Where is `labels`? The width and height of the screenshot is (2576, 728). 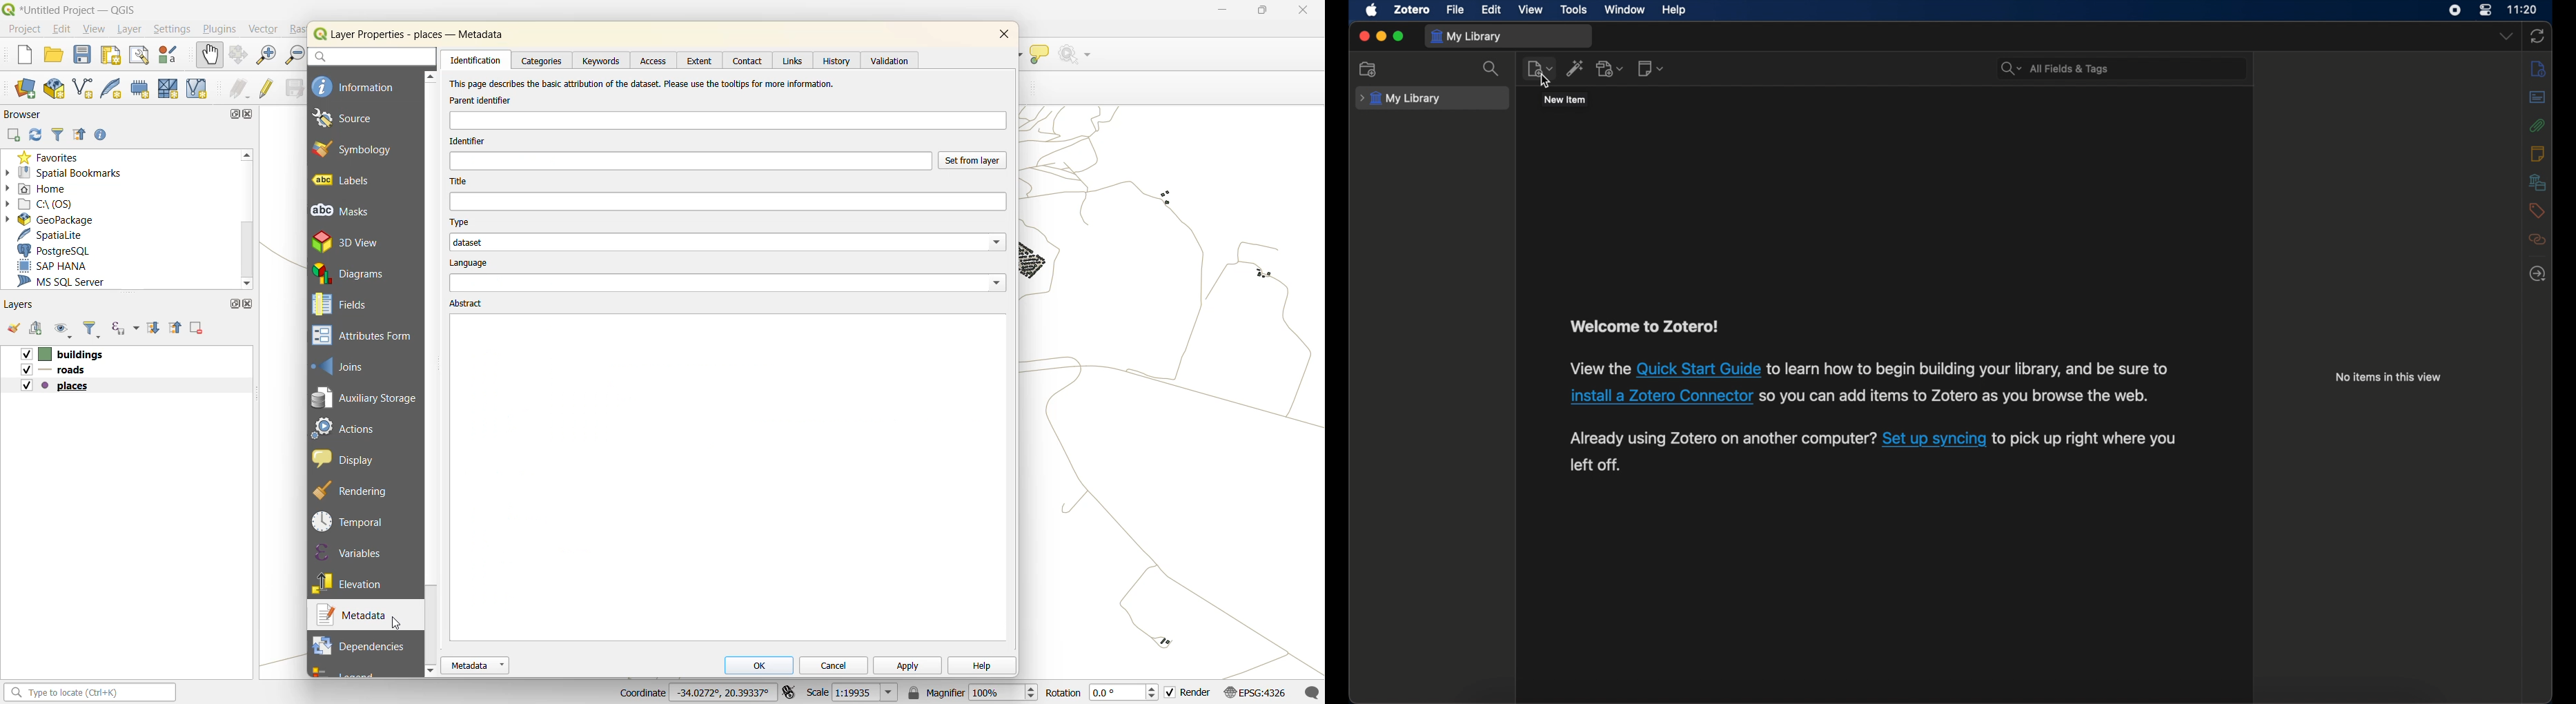
labels is located at coordinates (354, 180).